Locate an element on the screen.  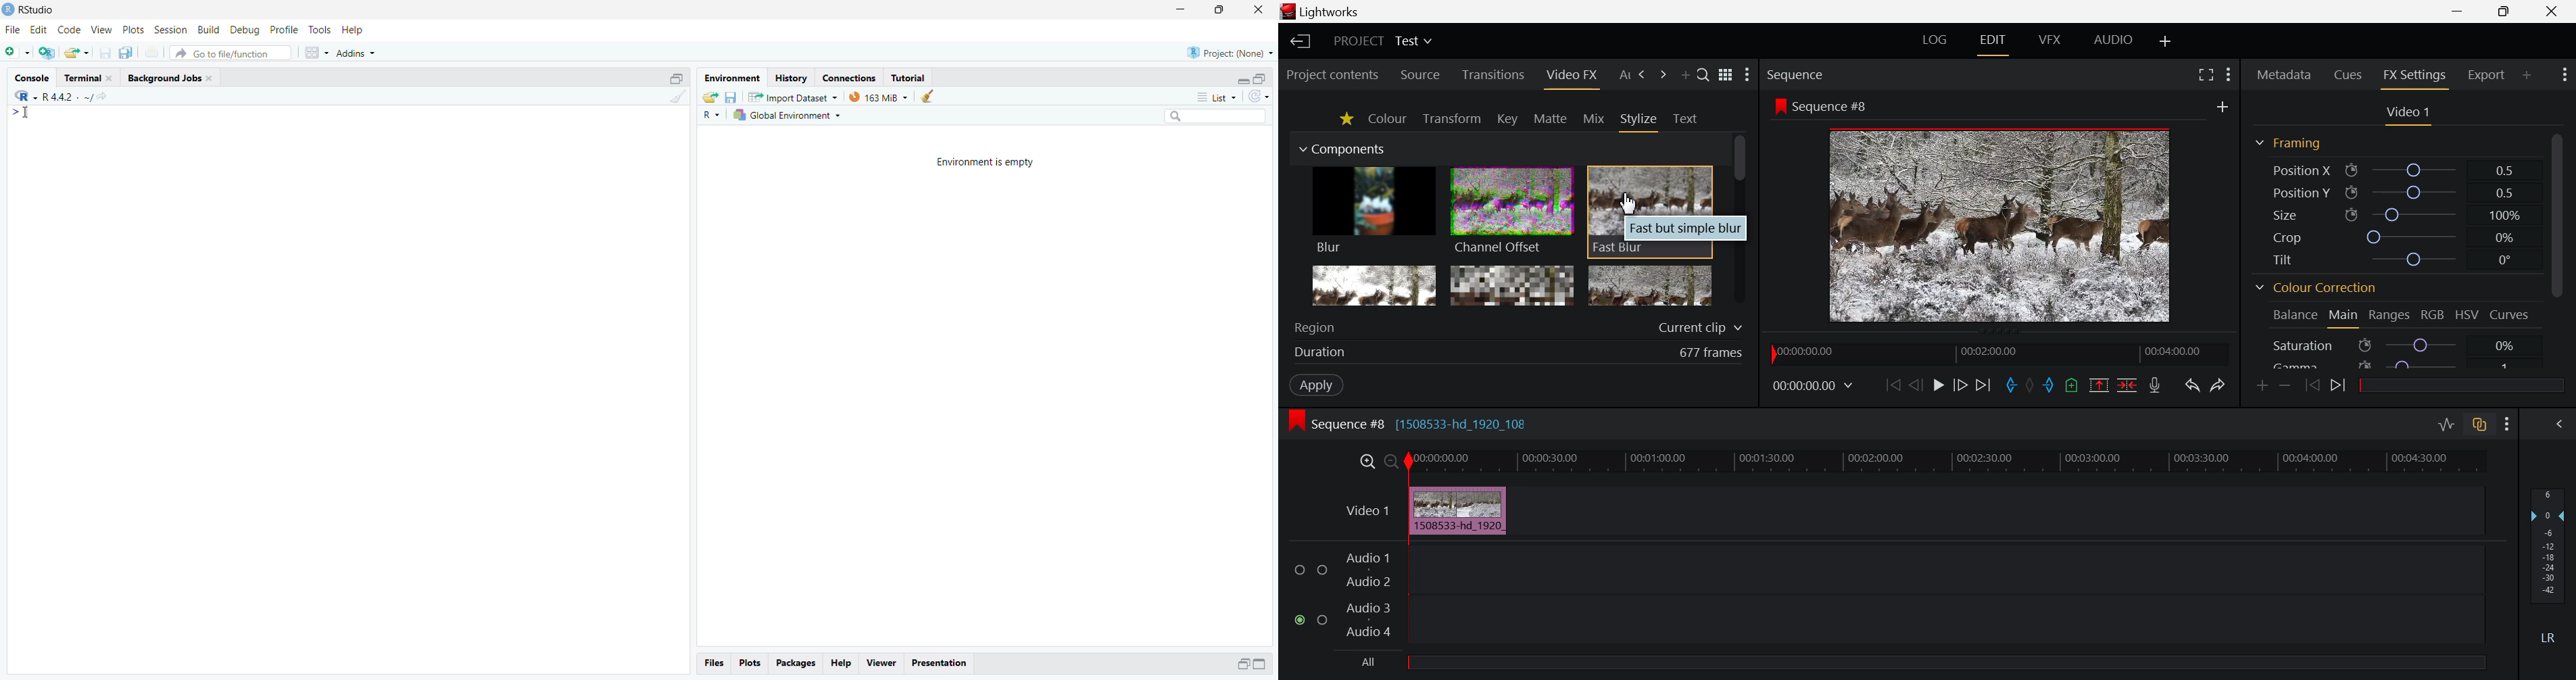
help is located at coordinates (841, 663).